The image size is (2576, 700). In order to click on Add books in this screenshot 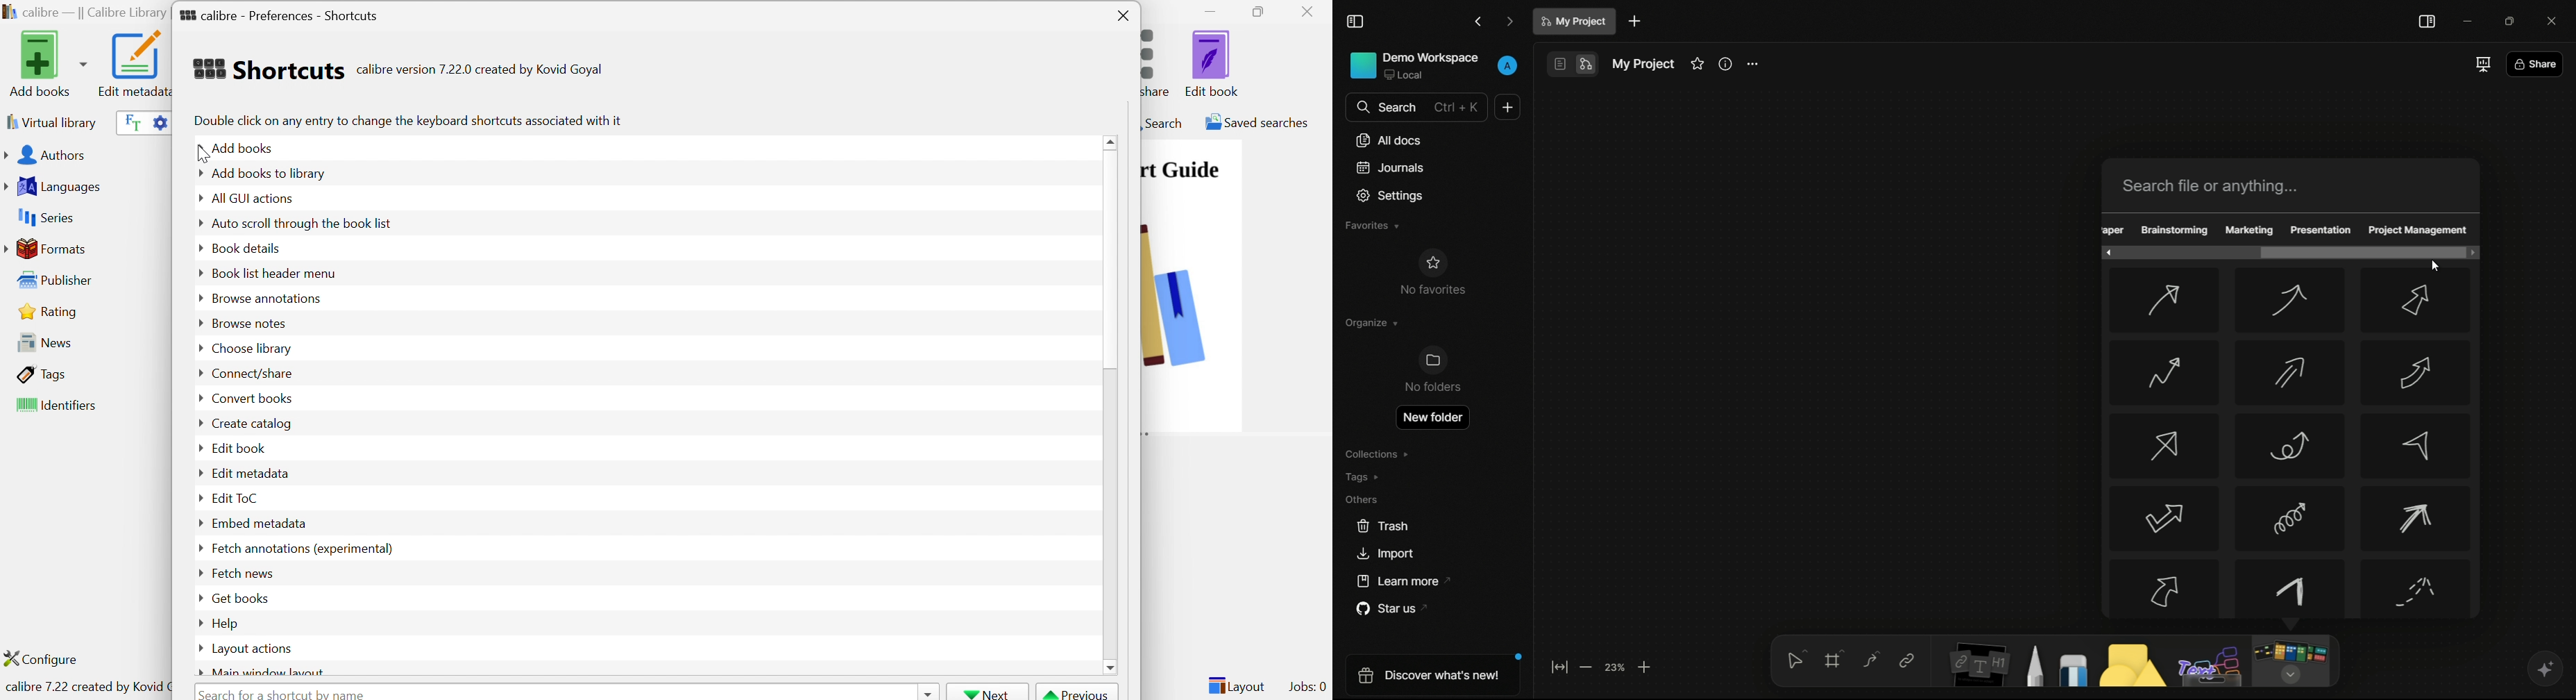, I will do `click(246, 147)`.